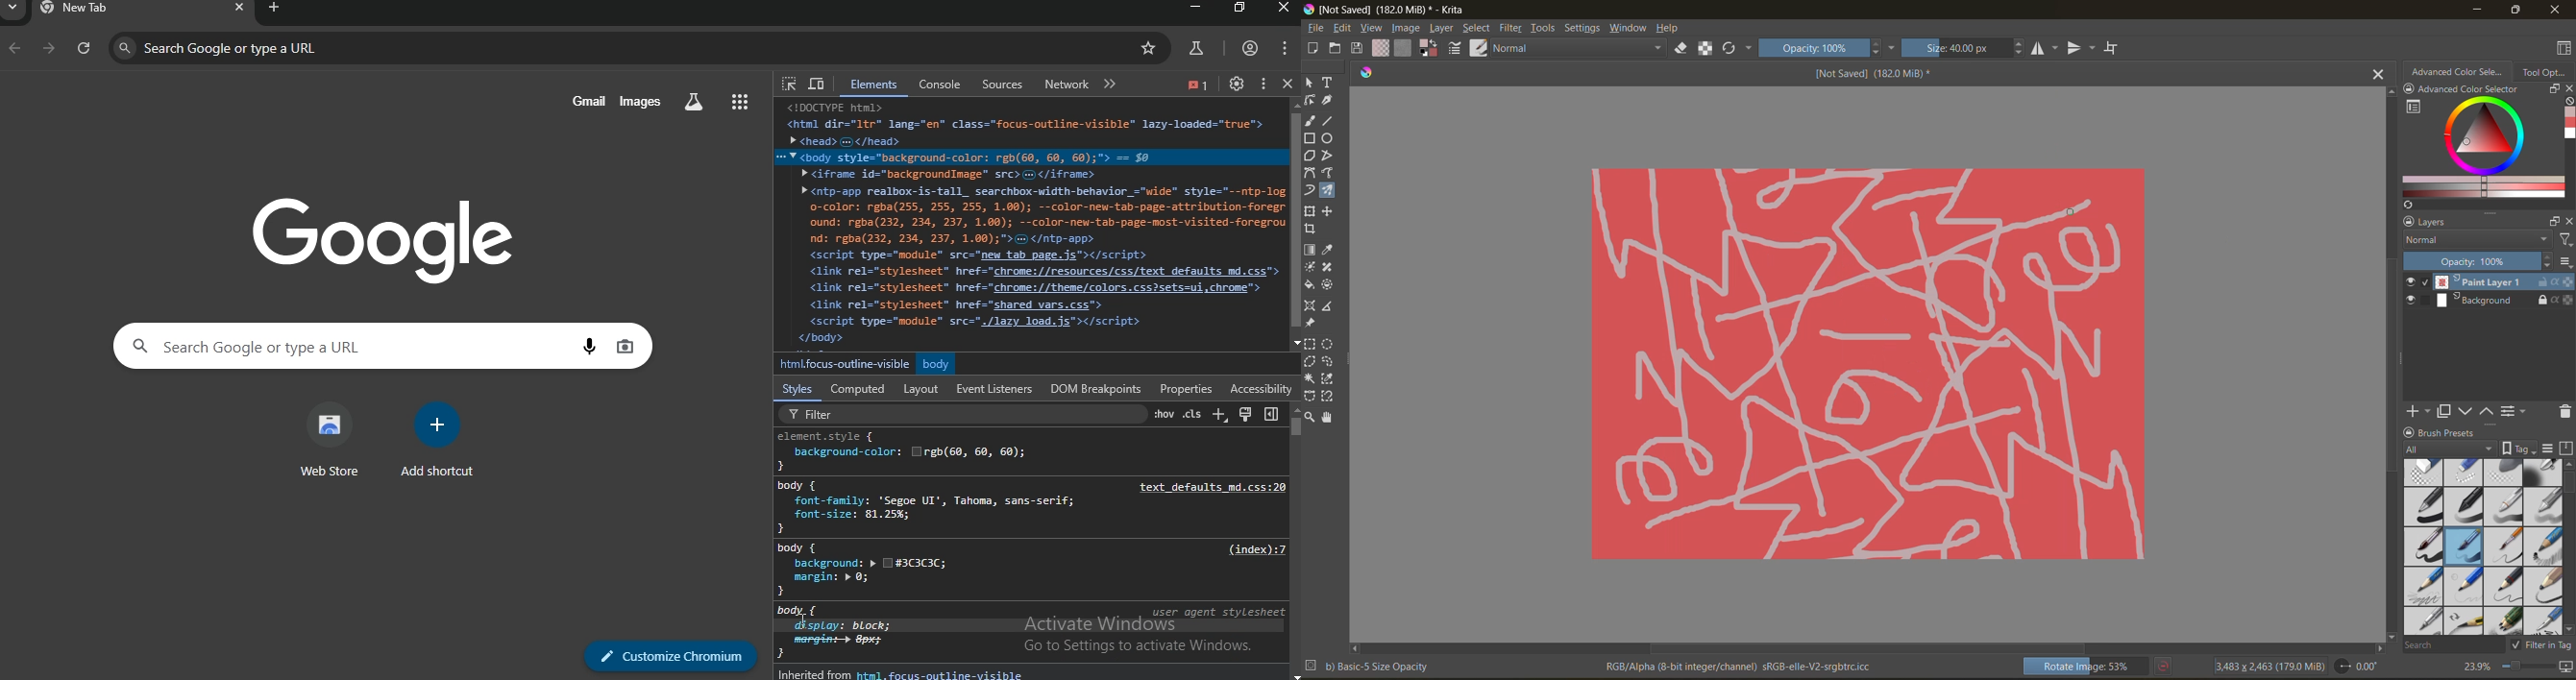 This screenshot has height=700, width=2576. Describe the element at coordinates (1706, 51) in the screenshot. I see `preserve alpha` at that location.